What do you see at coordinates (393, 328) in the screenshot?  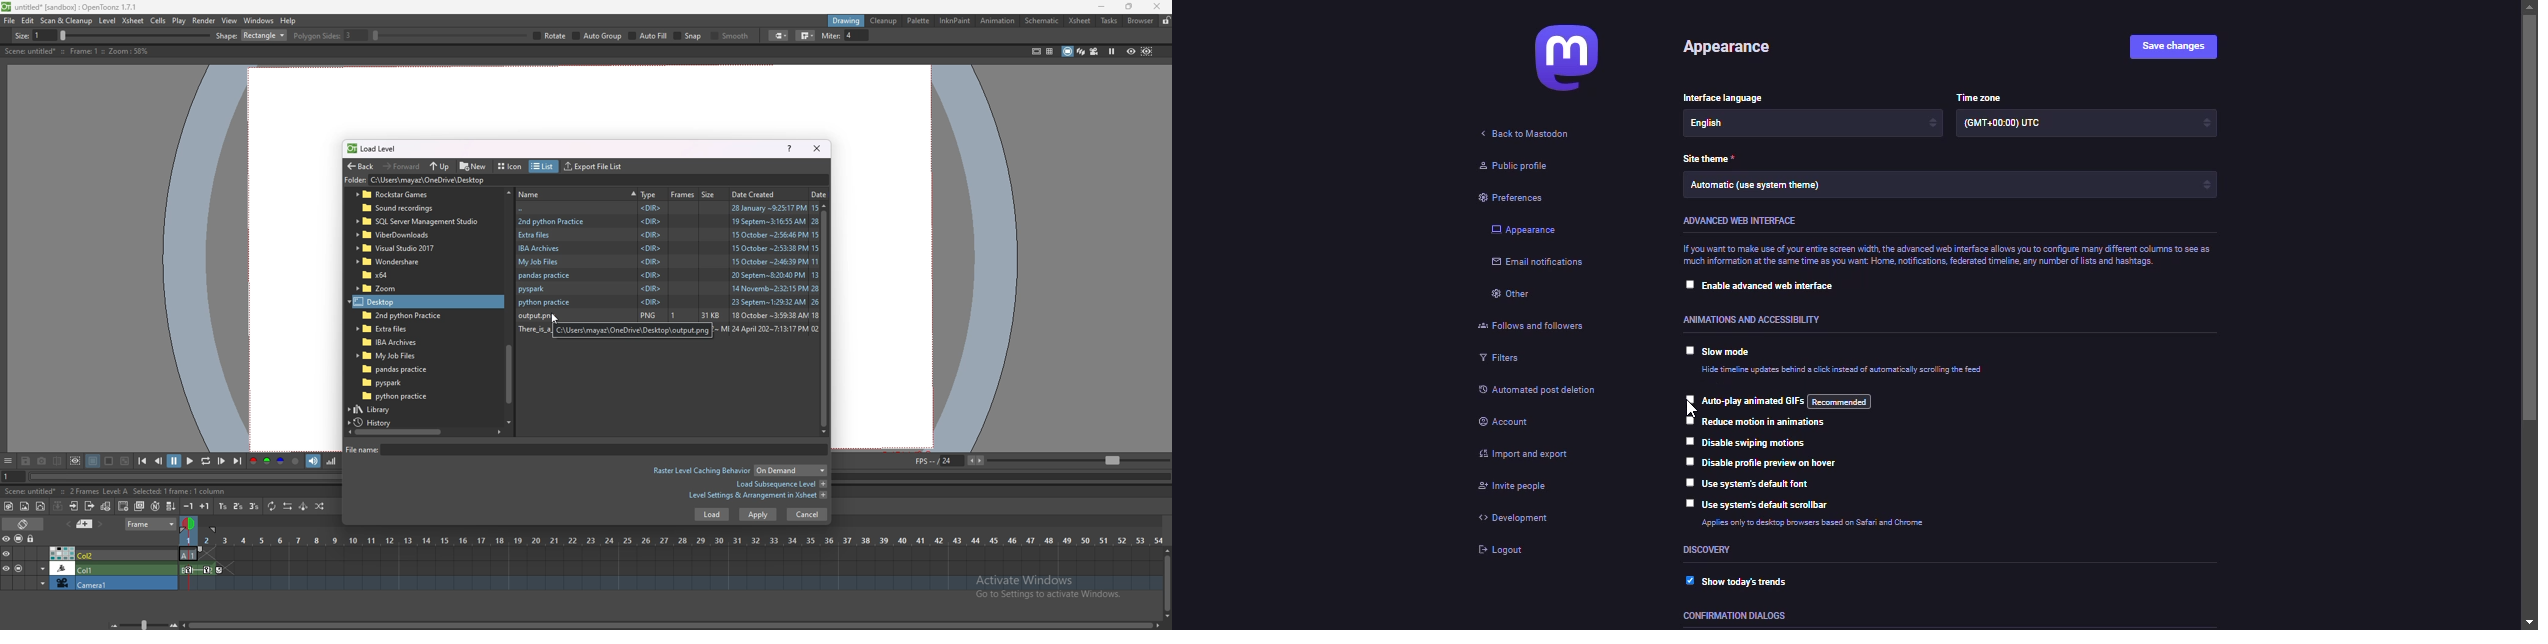 I see `folder` at bounding box center [393, 328].